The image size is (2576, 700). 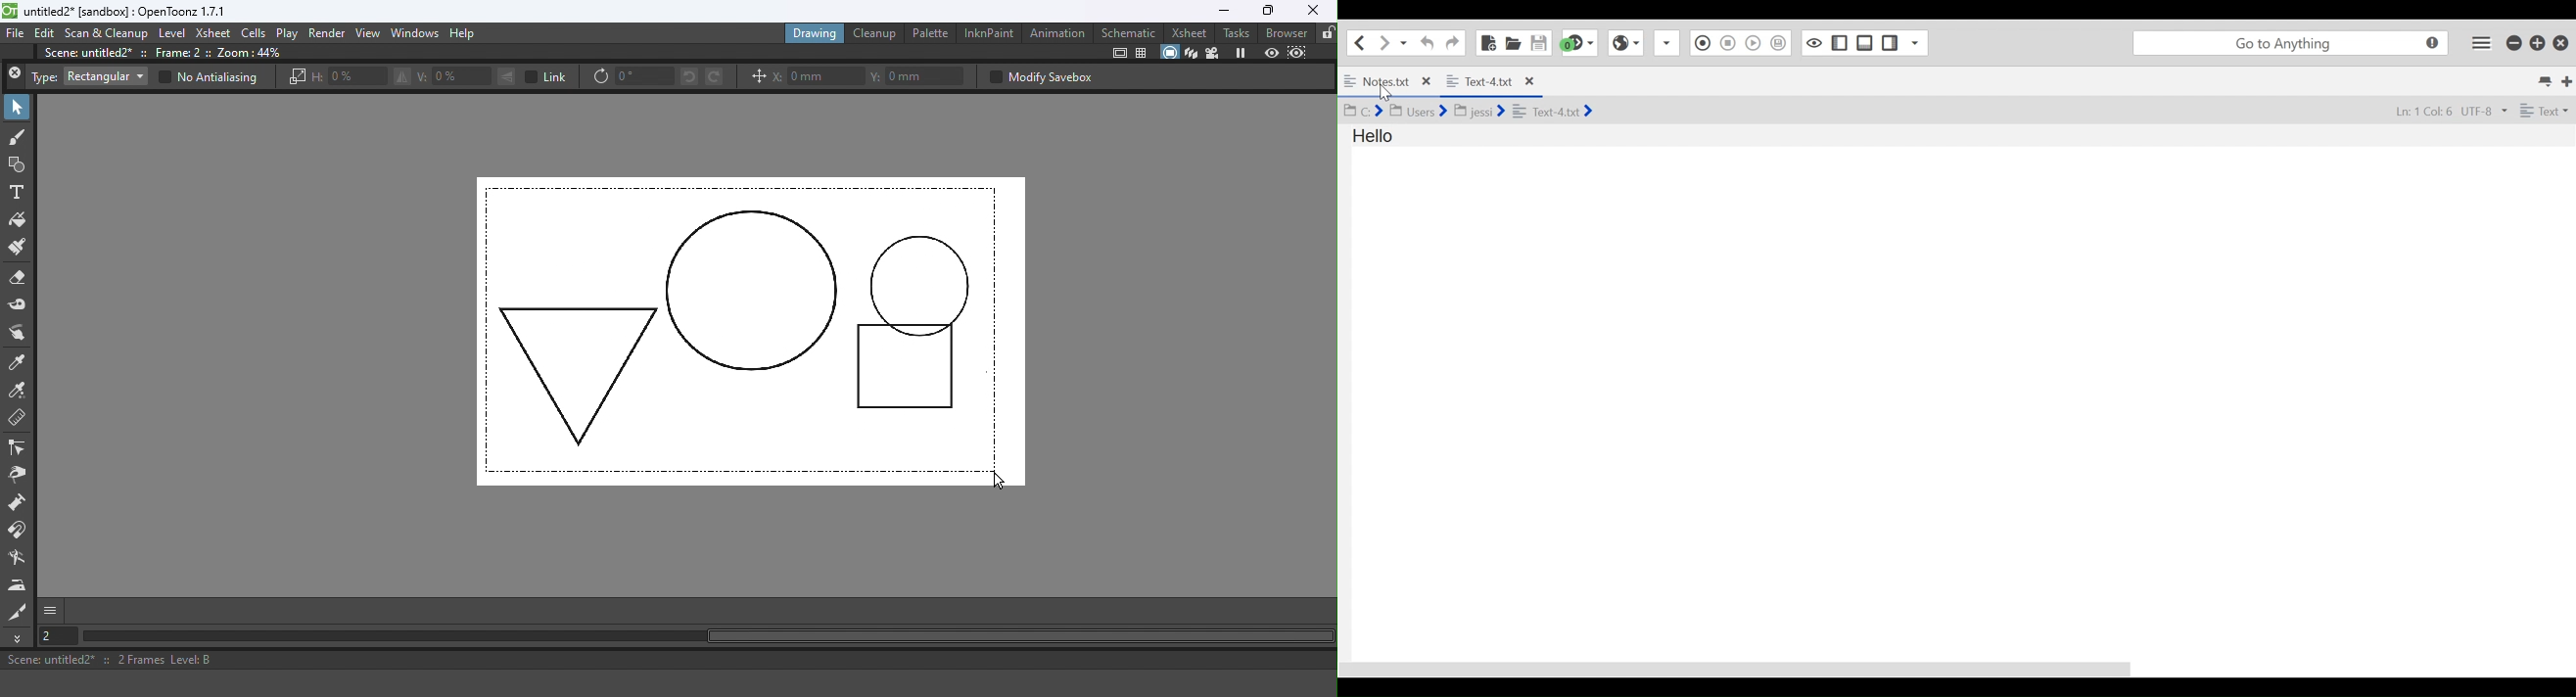 I want to click on Modify savebox, so click(x=1040, y=76).